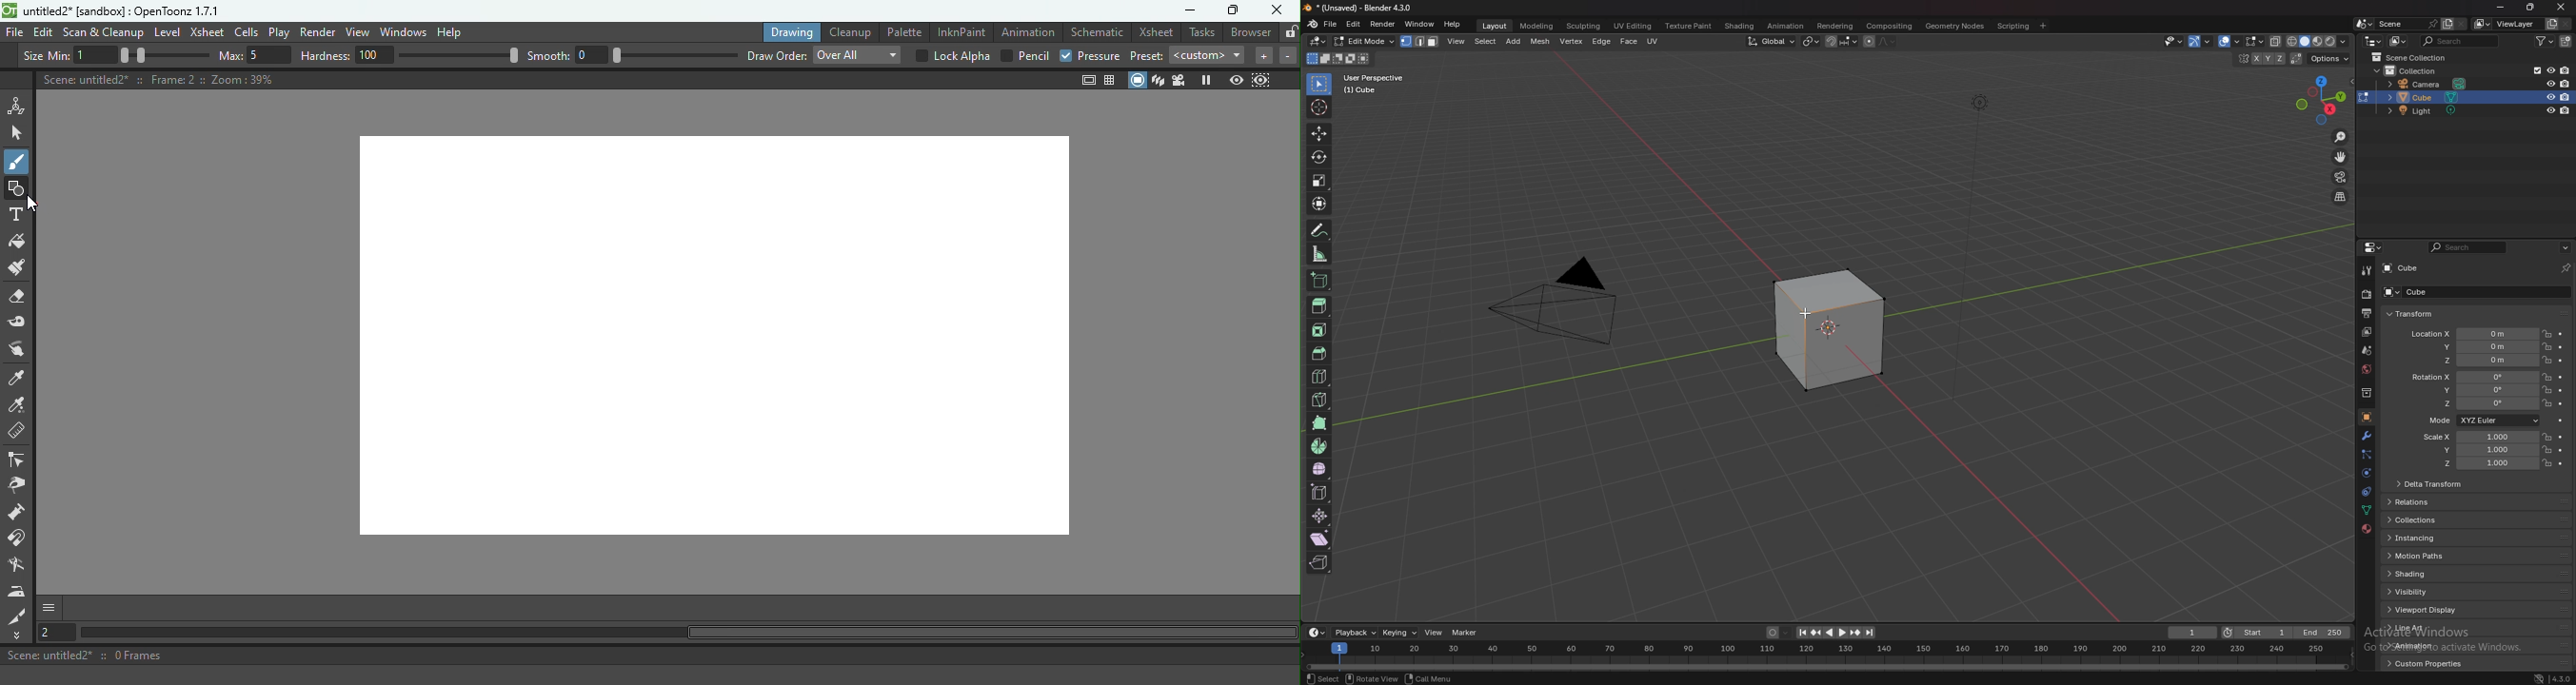  What do you see at coordinates (2368, 313) in the screenshot?
I see `output` at bounding box center [2368, 313].